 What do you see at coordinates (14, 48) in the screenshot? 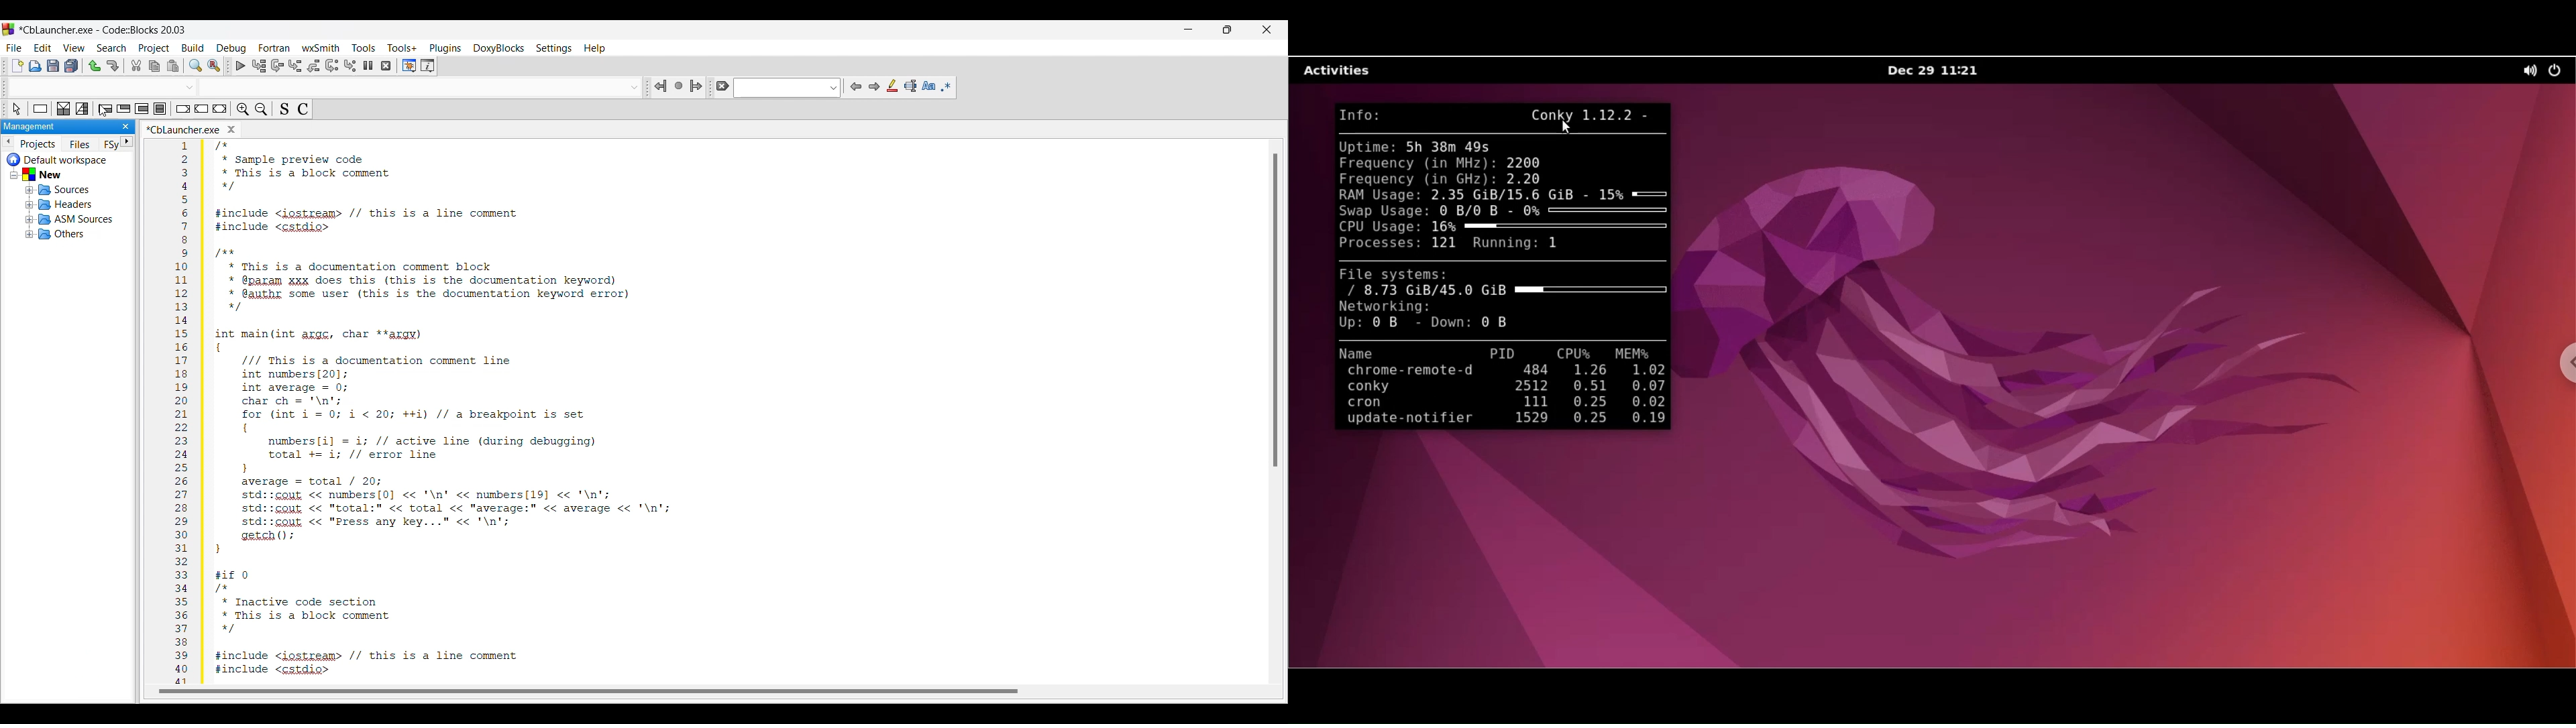
I see `File menu` at bounding box center [14, 48].